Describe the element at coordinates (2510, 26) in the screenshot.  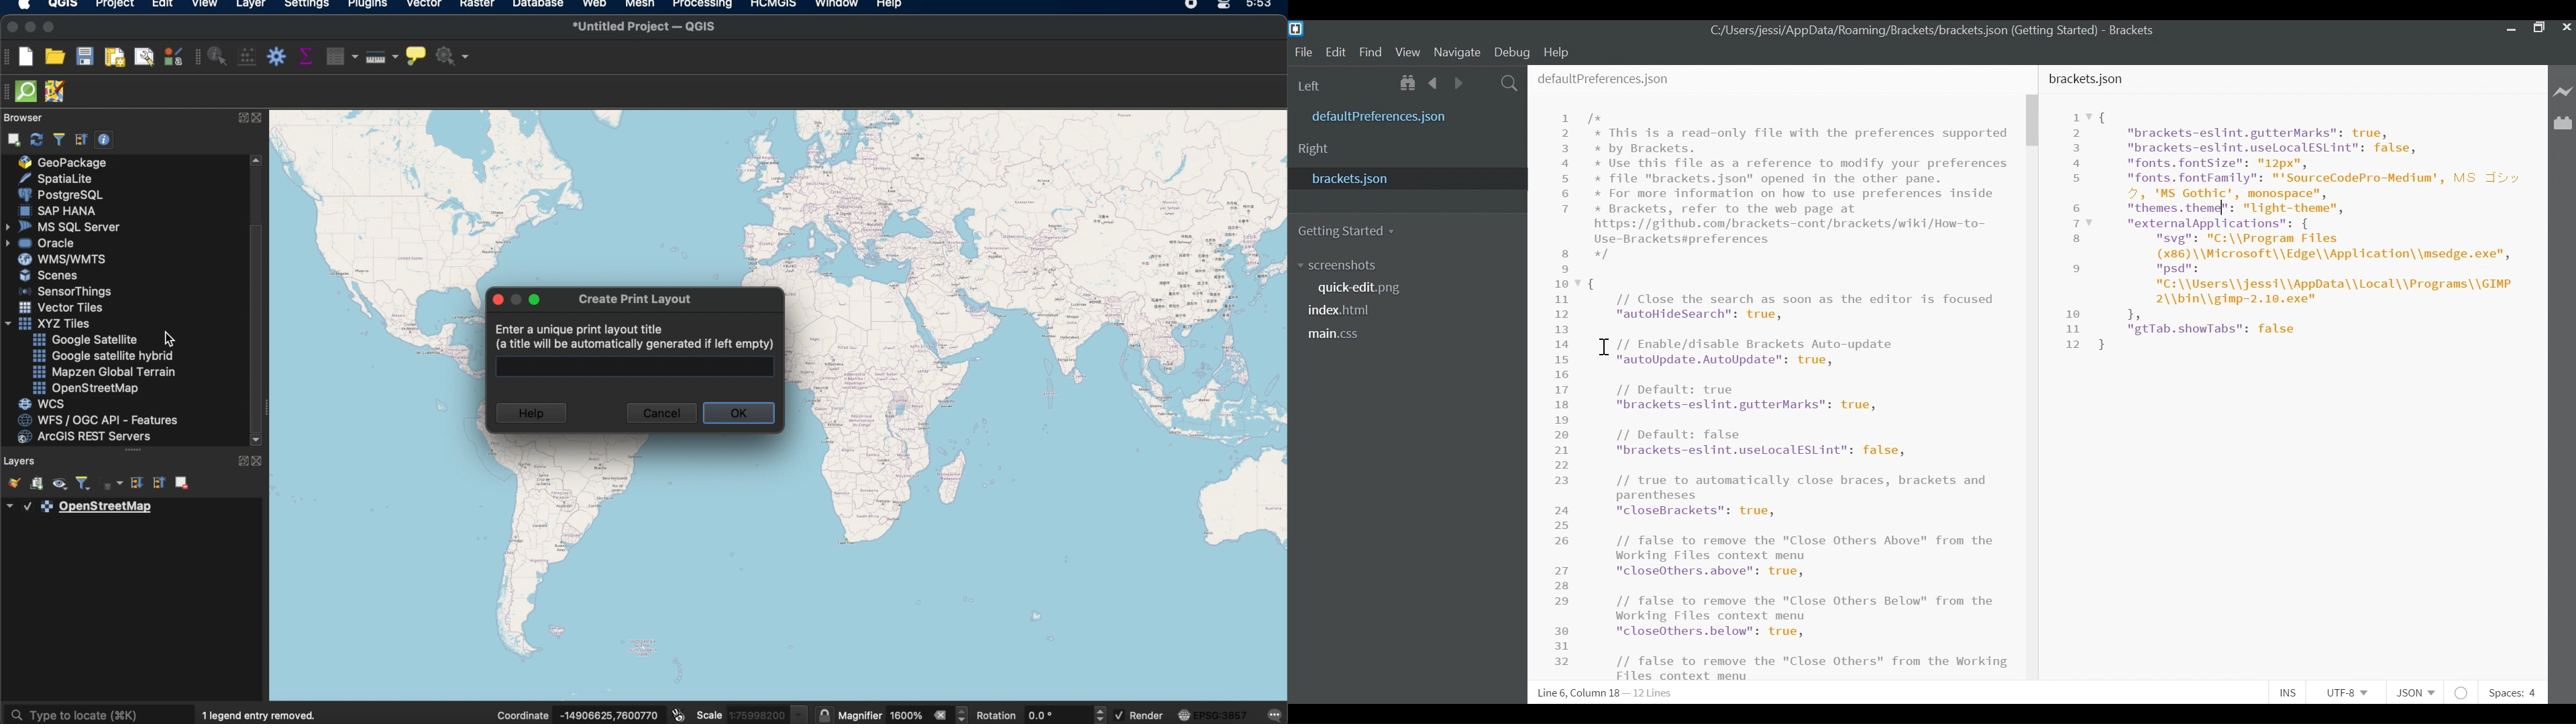
I see `minimize` at that location.